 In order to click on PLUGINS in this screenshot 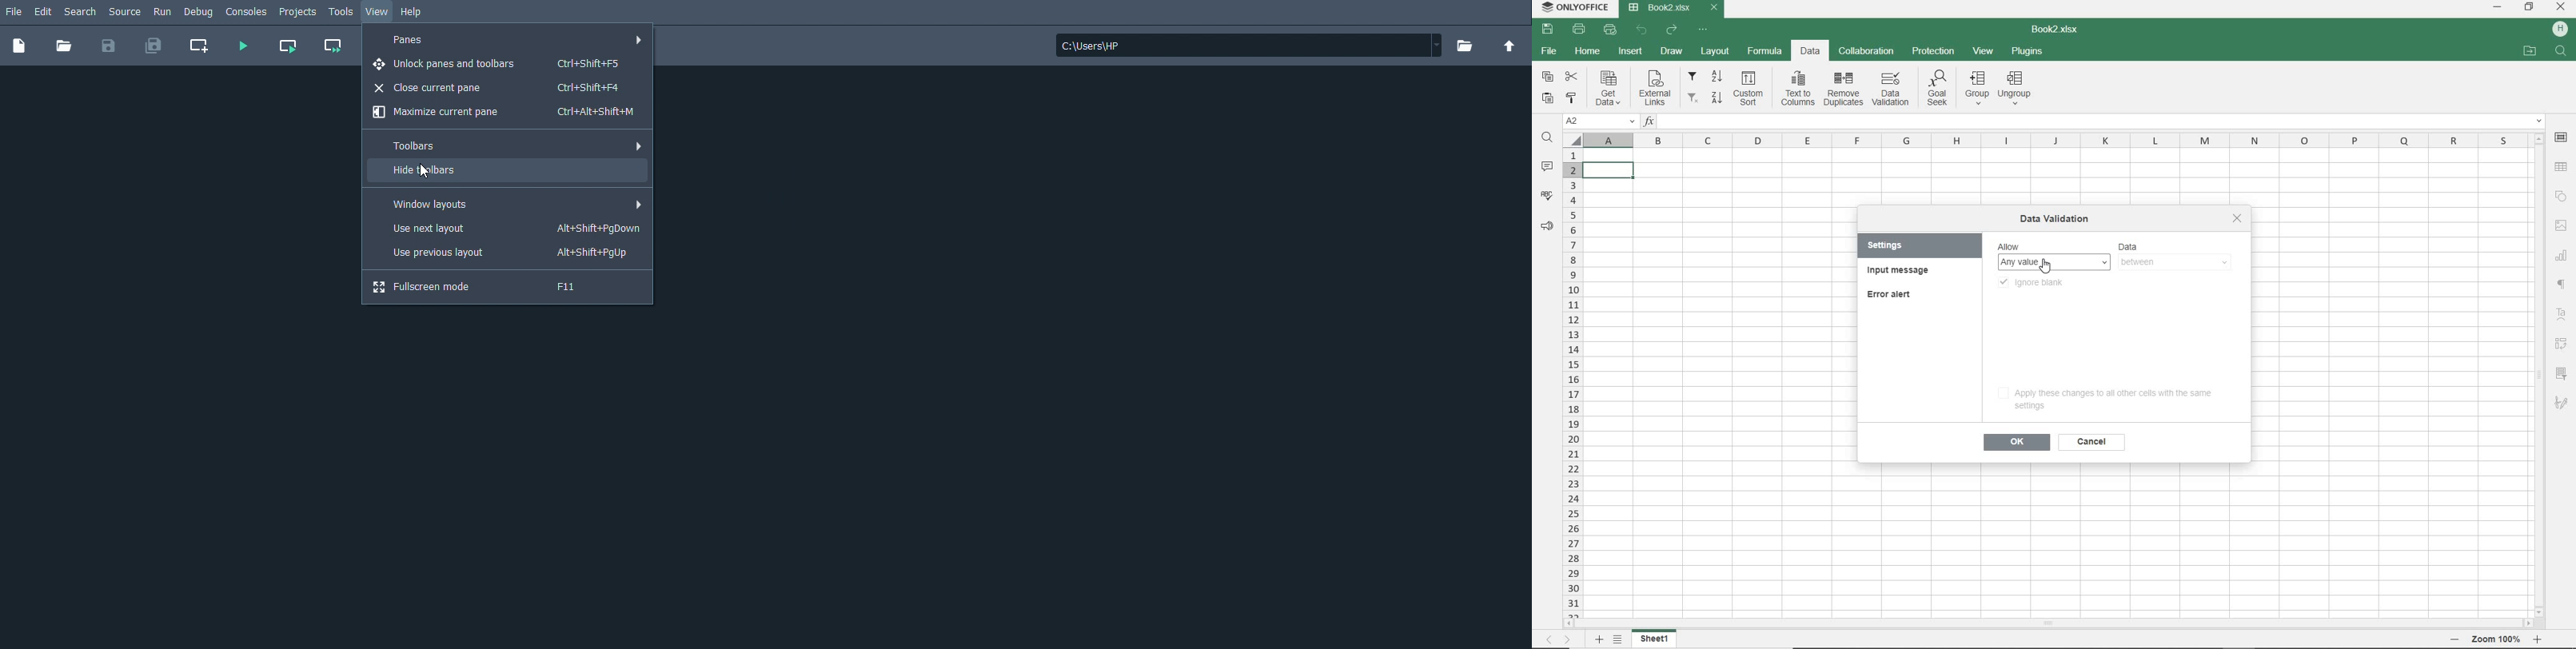, I will do `click(2028, 50)`.